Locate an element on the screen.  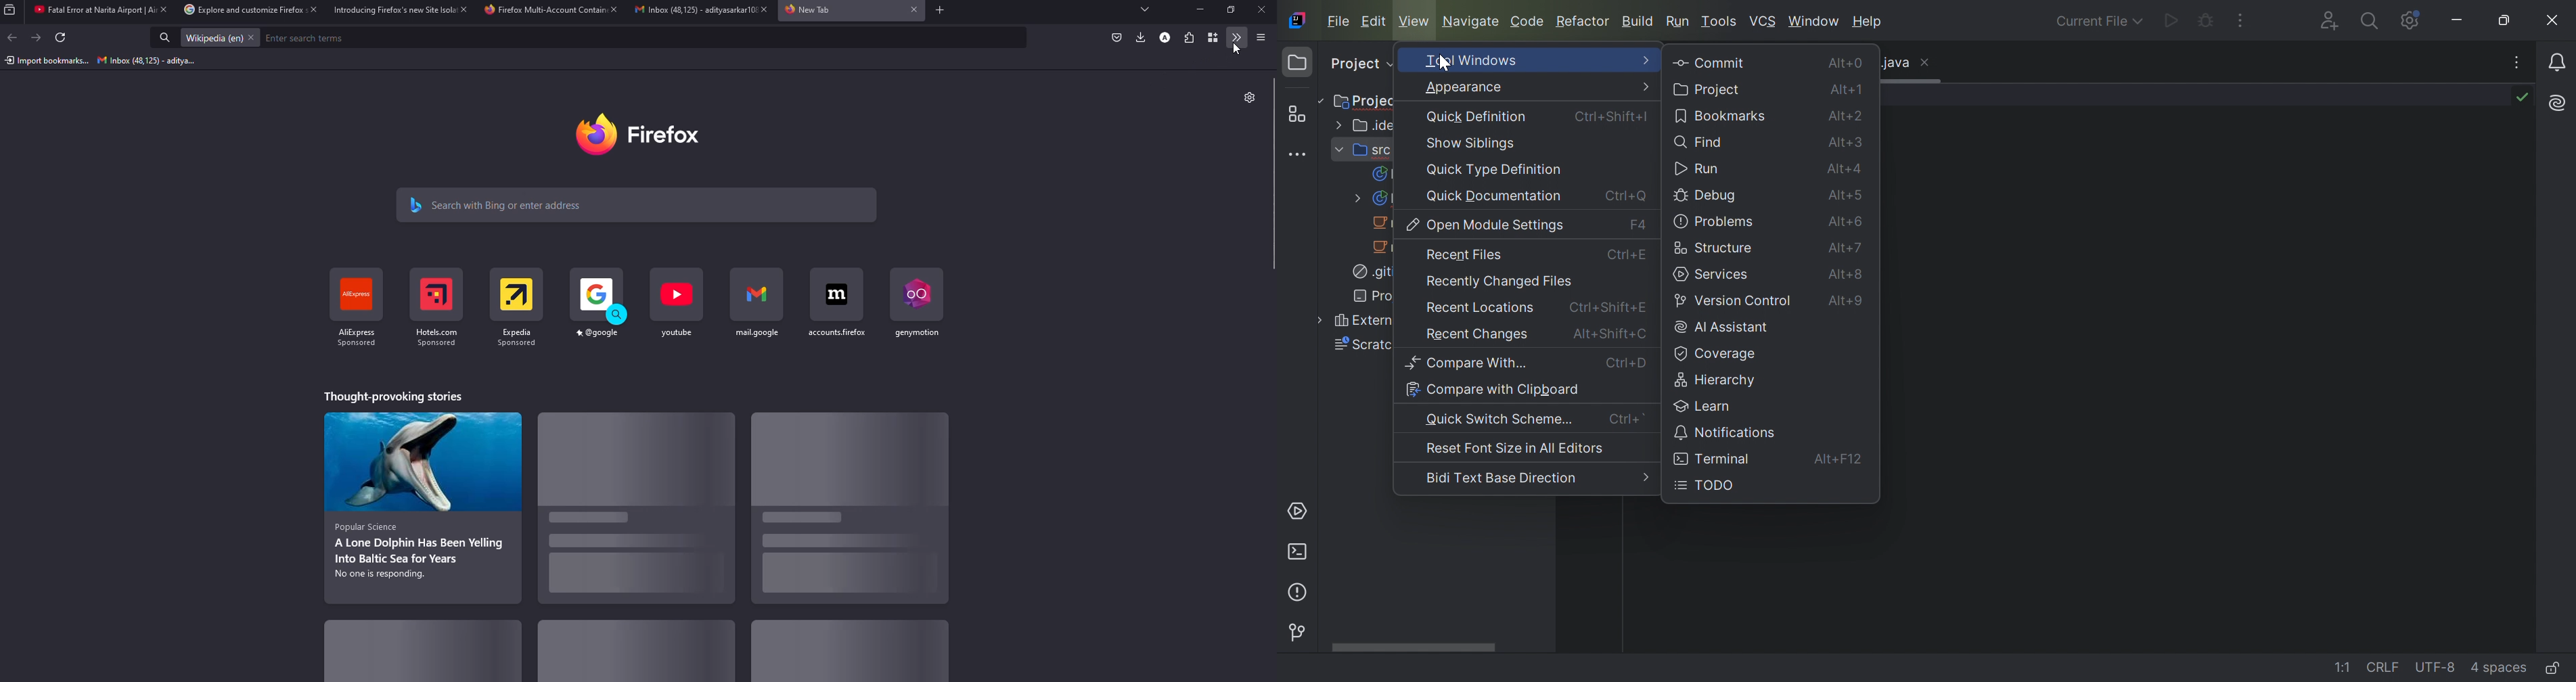
shortcut is located at coordinates (435, 307).